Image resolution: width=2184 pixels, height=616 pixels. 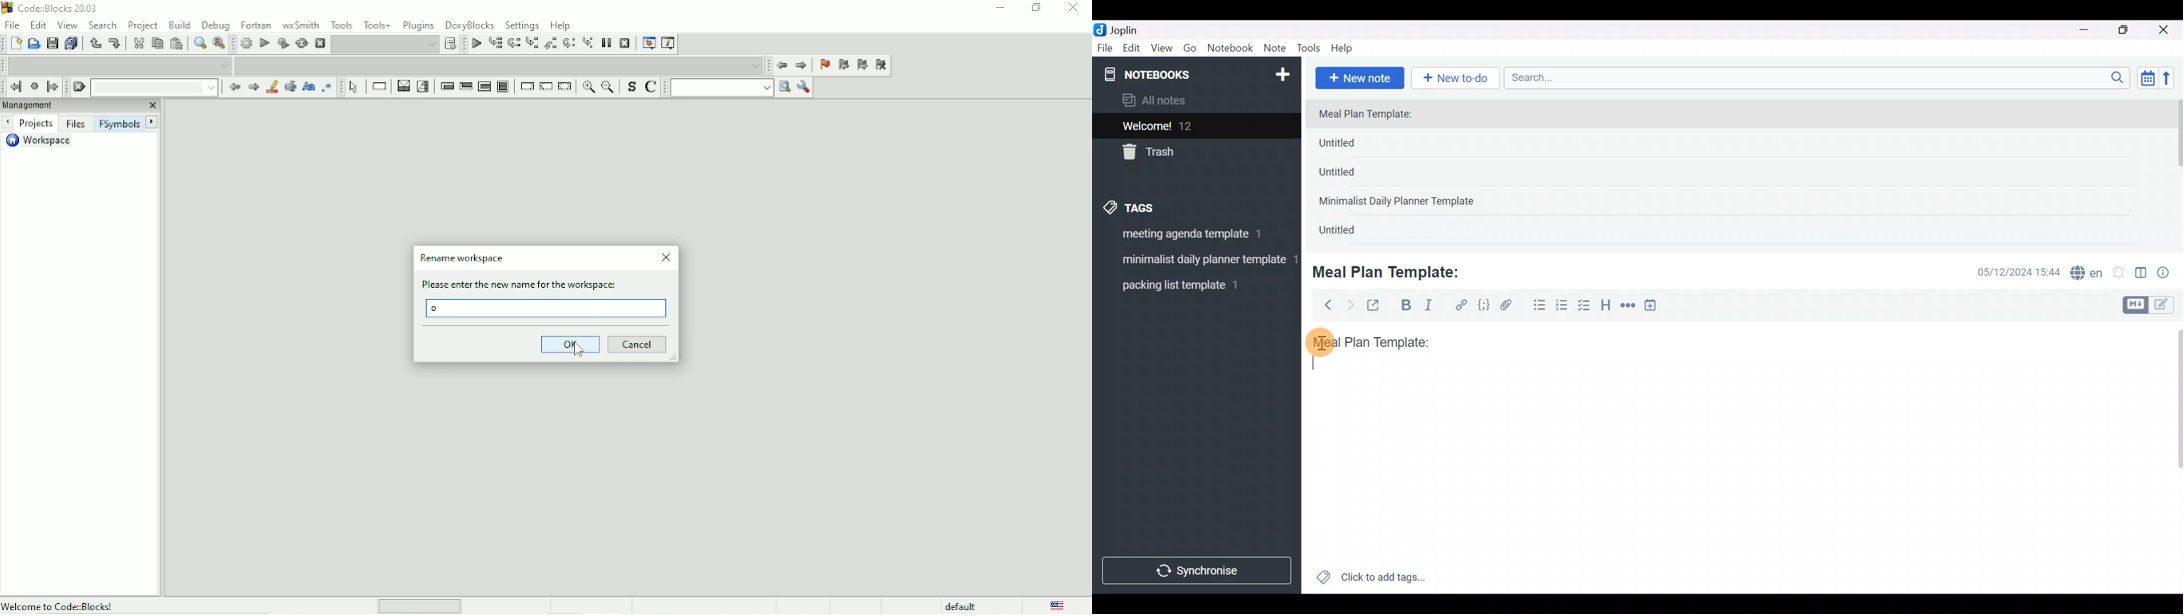 What do you see at coordinates (532, 45) in the screenshot?
I see `Step into` at bounding box center [532, 45].